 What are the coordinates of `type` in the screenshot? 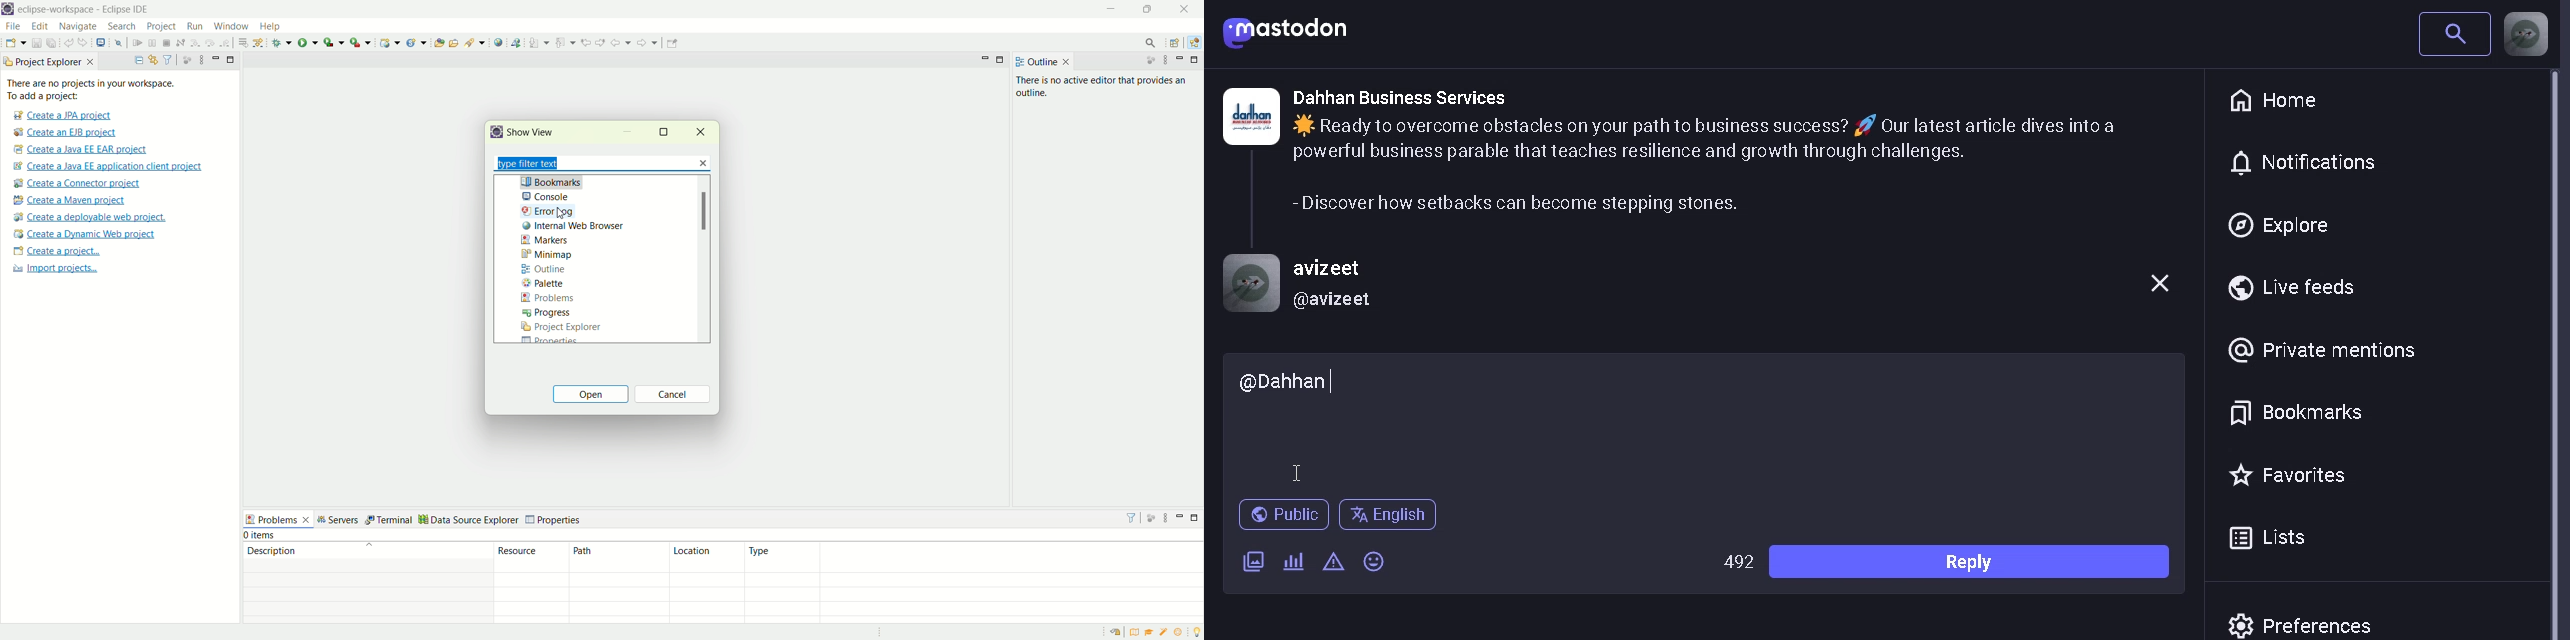 It's located at (782, 558).